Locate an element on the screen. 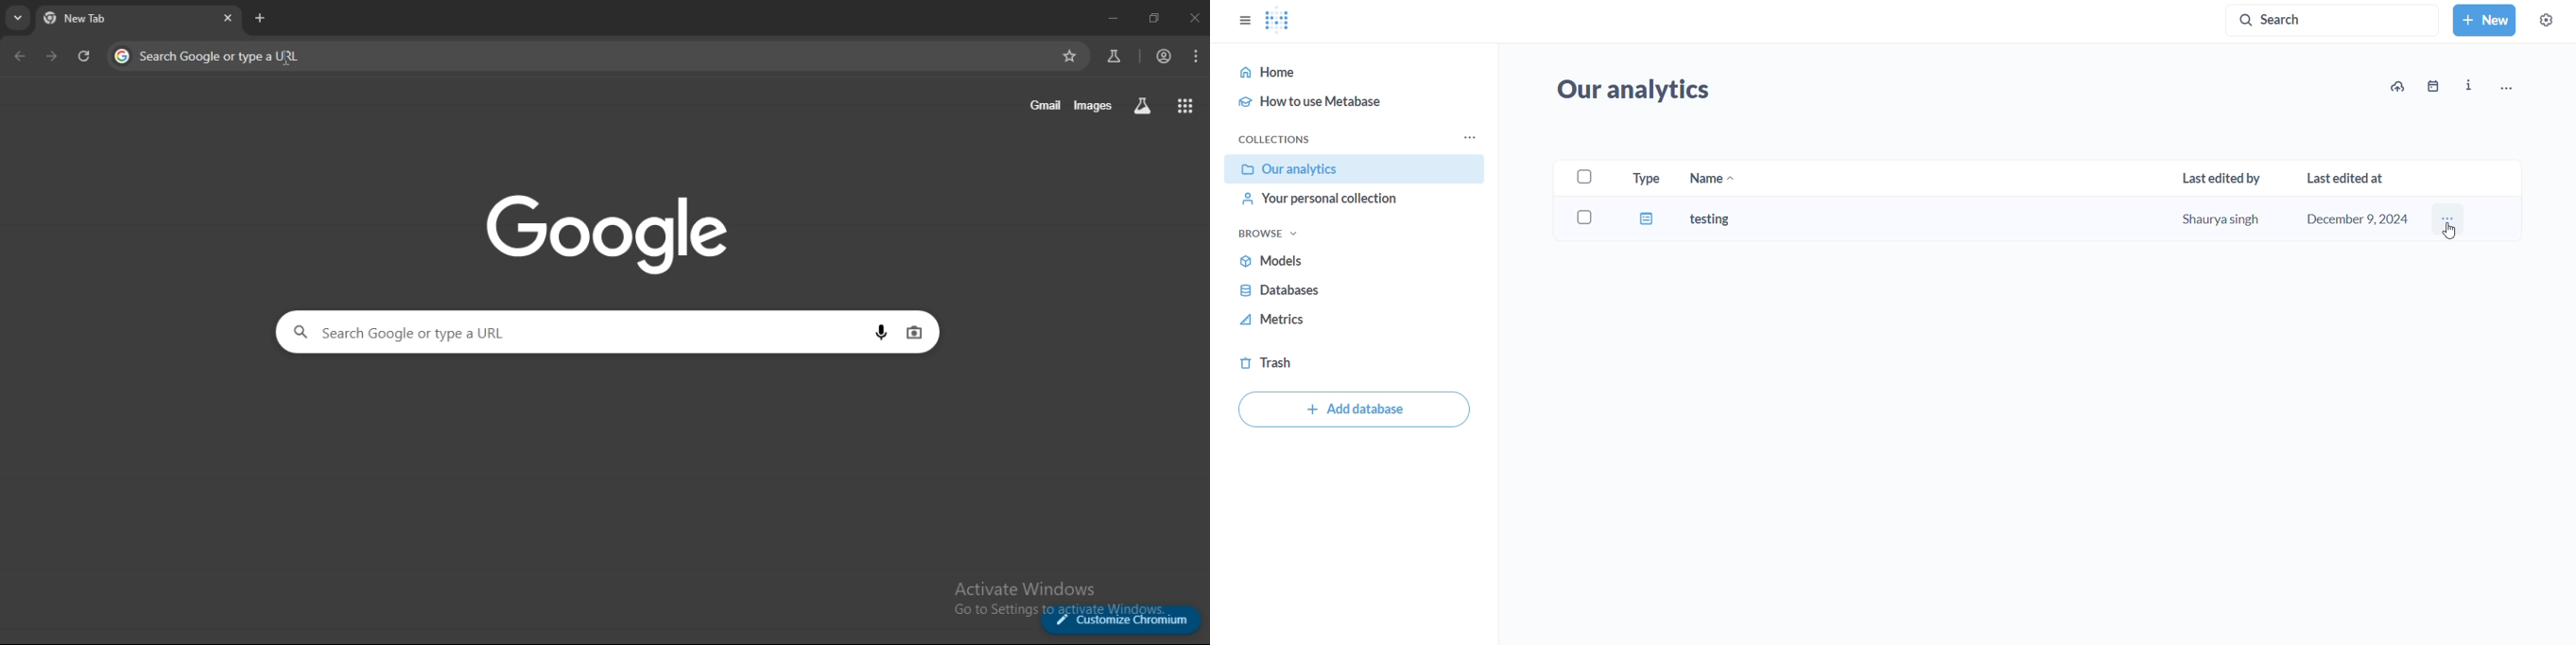 This screenshot has width=2576, height=672. new button is located at coordinates (2484, 20).